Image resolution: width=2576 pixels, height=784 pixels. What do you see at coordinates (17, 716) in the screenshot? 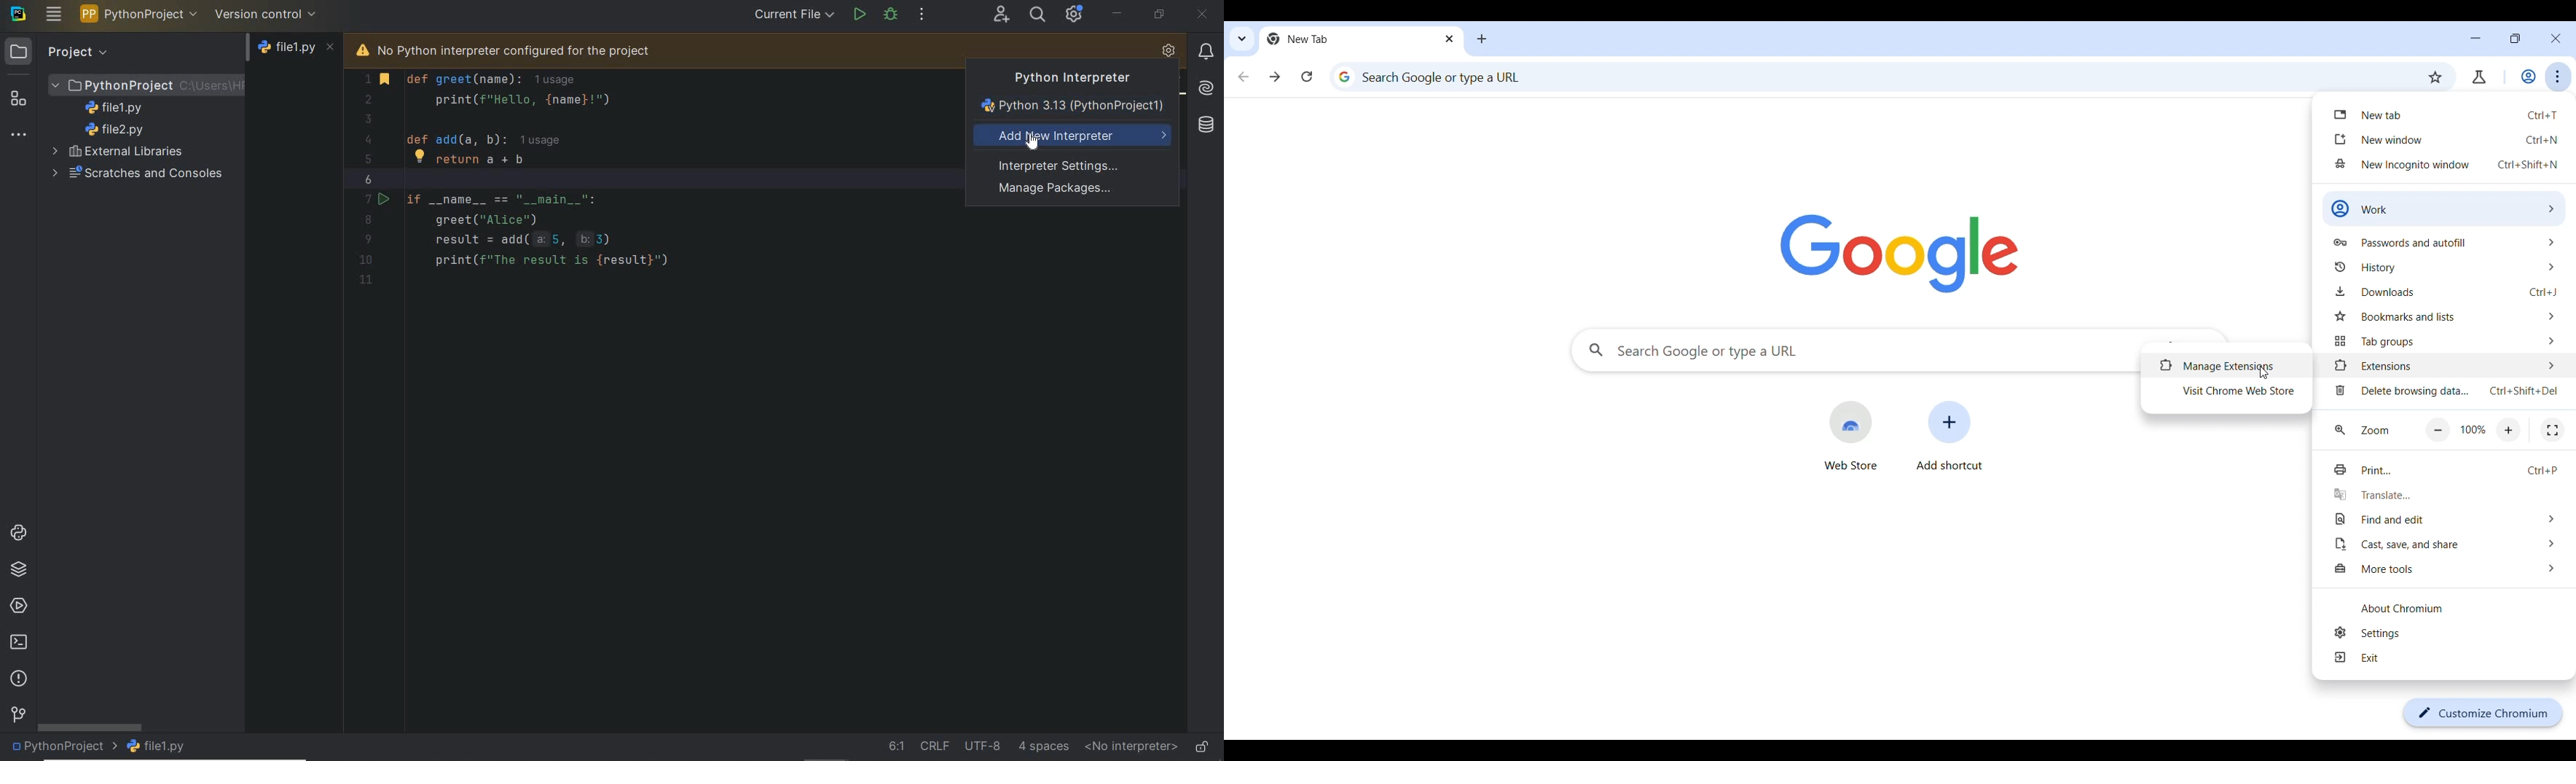
I see `version control` at bounding box center [17, 716].